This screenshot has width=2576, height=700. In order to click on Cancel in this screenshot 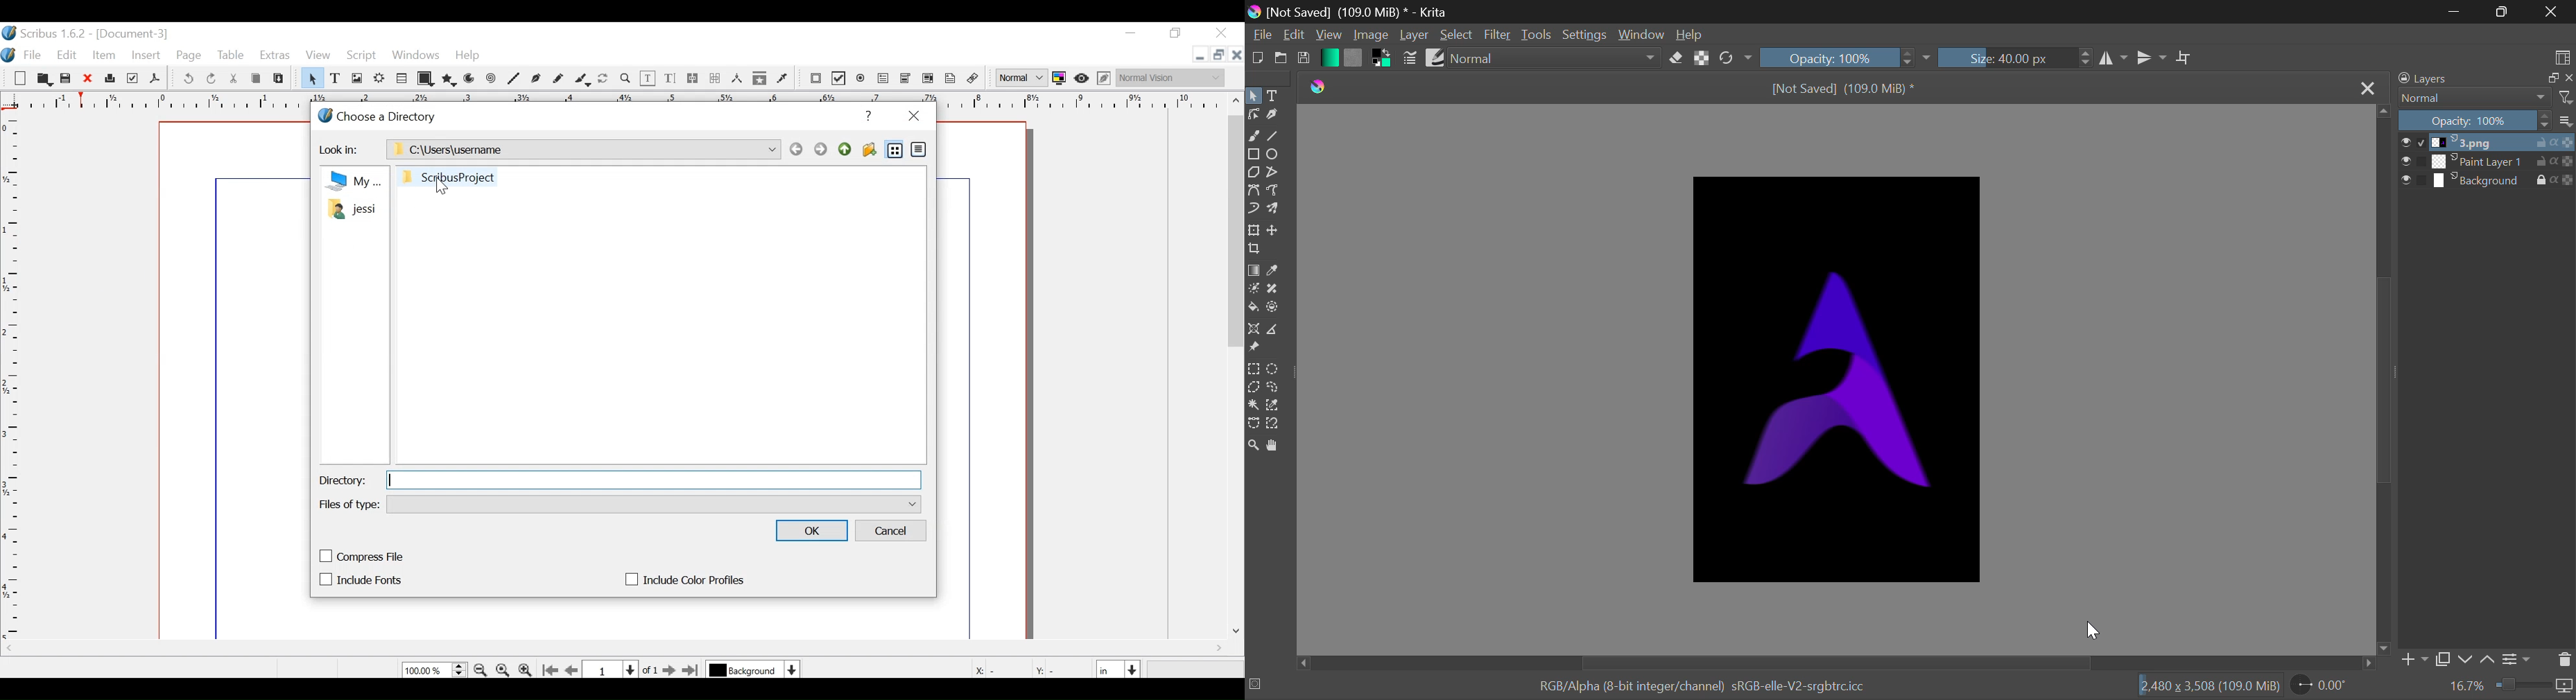, I will do `click(892, 531)`.